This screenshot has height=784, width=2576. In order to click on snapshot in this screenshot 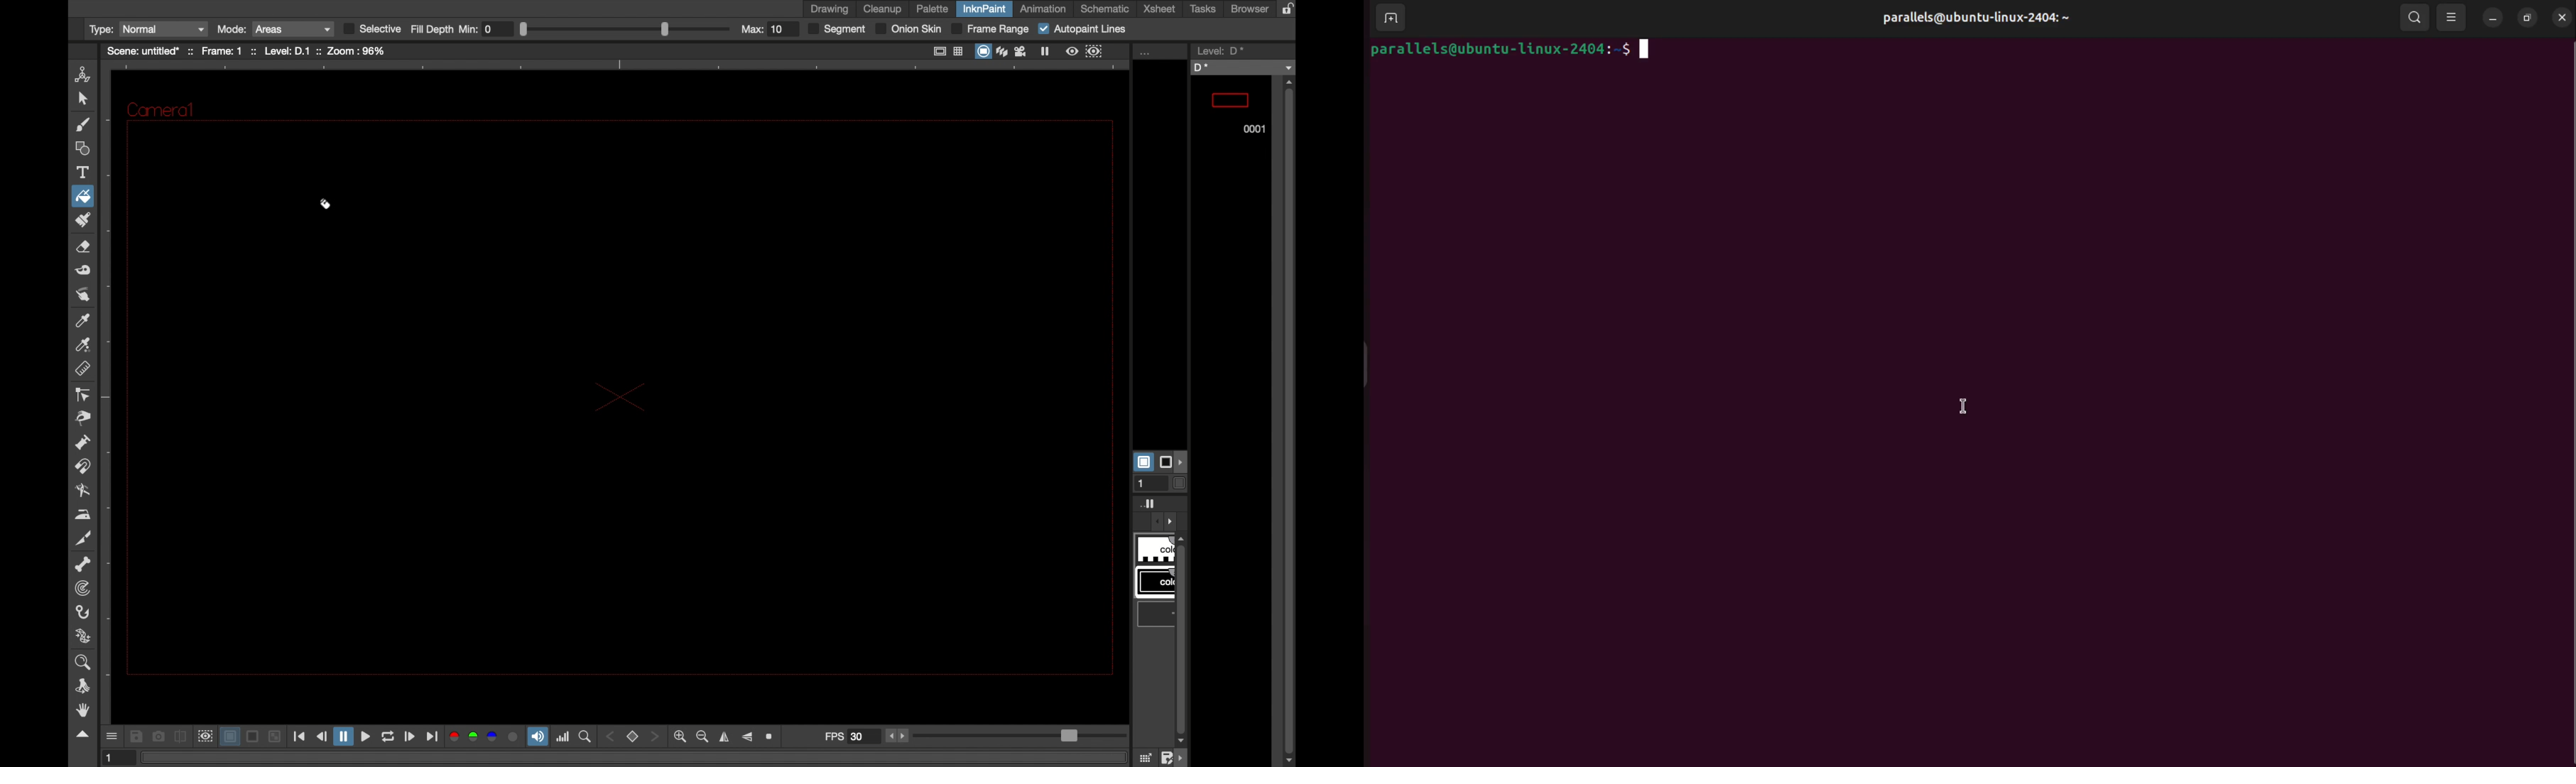, I will do `click(159, 736)`.